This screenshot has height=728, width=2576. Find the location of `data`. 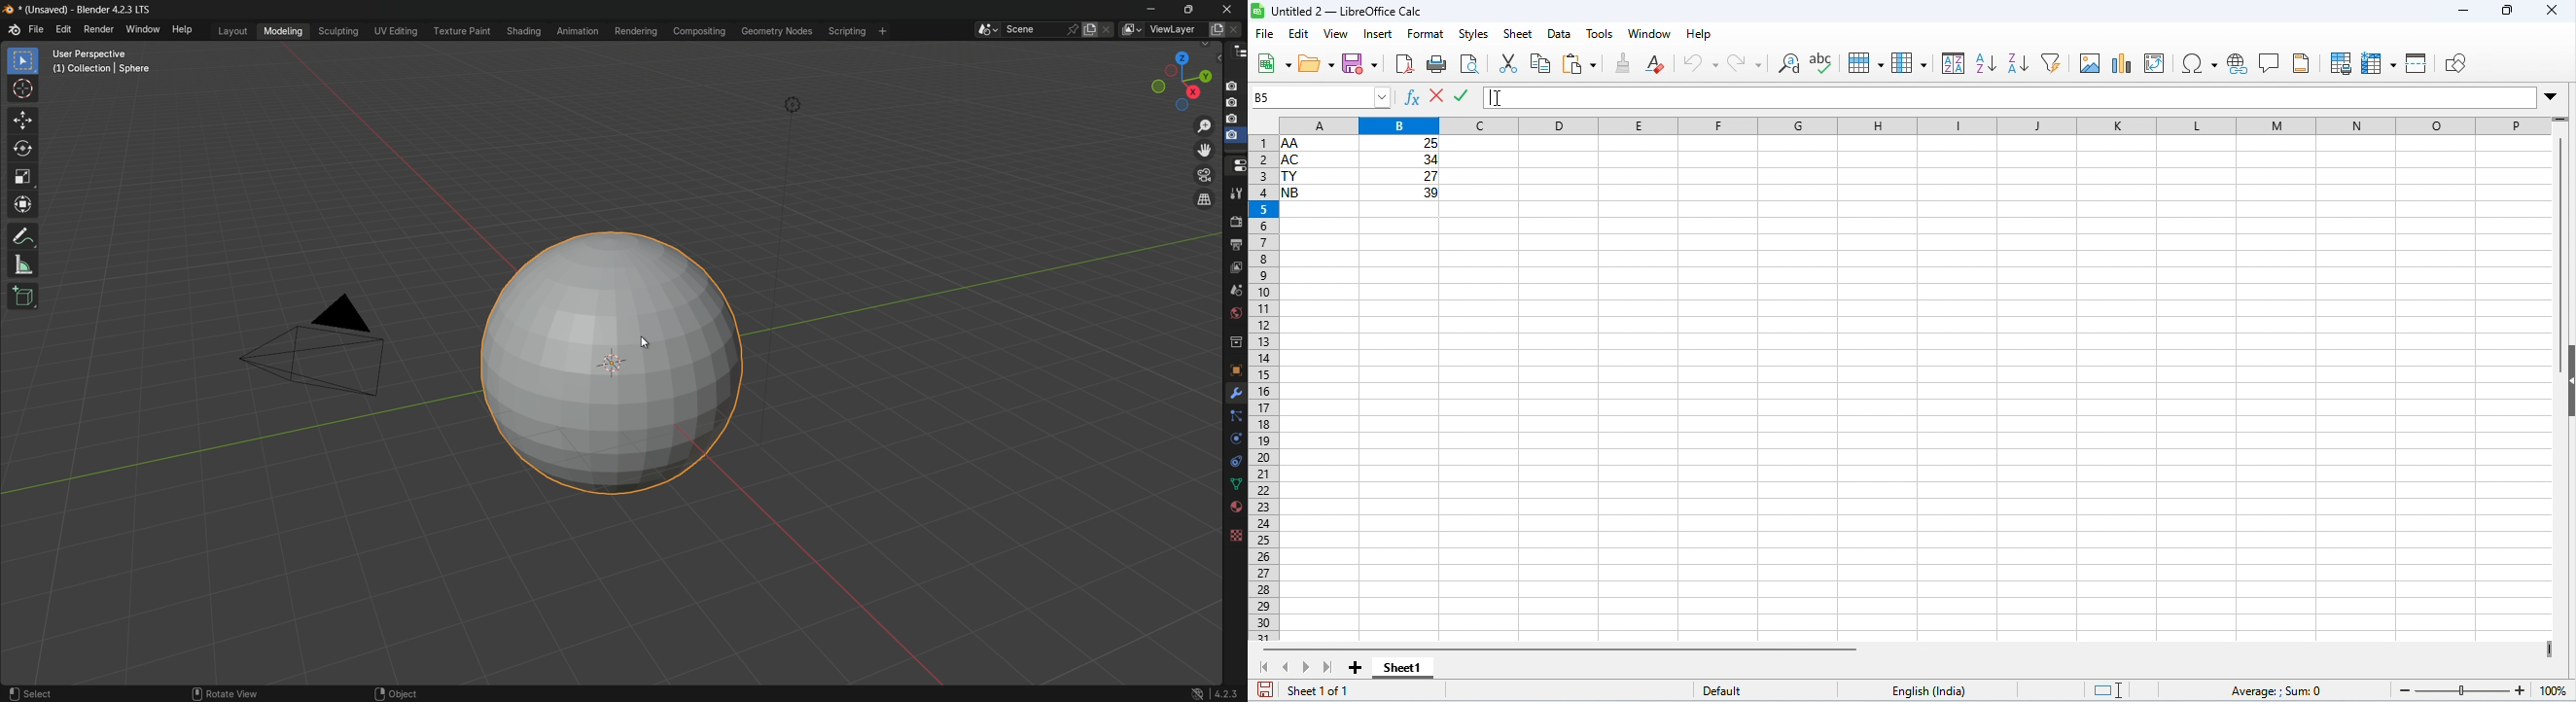

data is located at coordinates (1560, 35).